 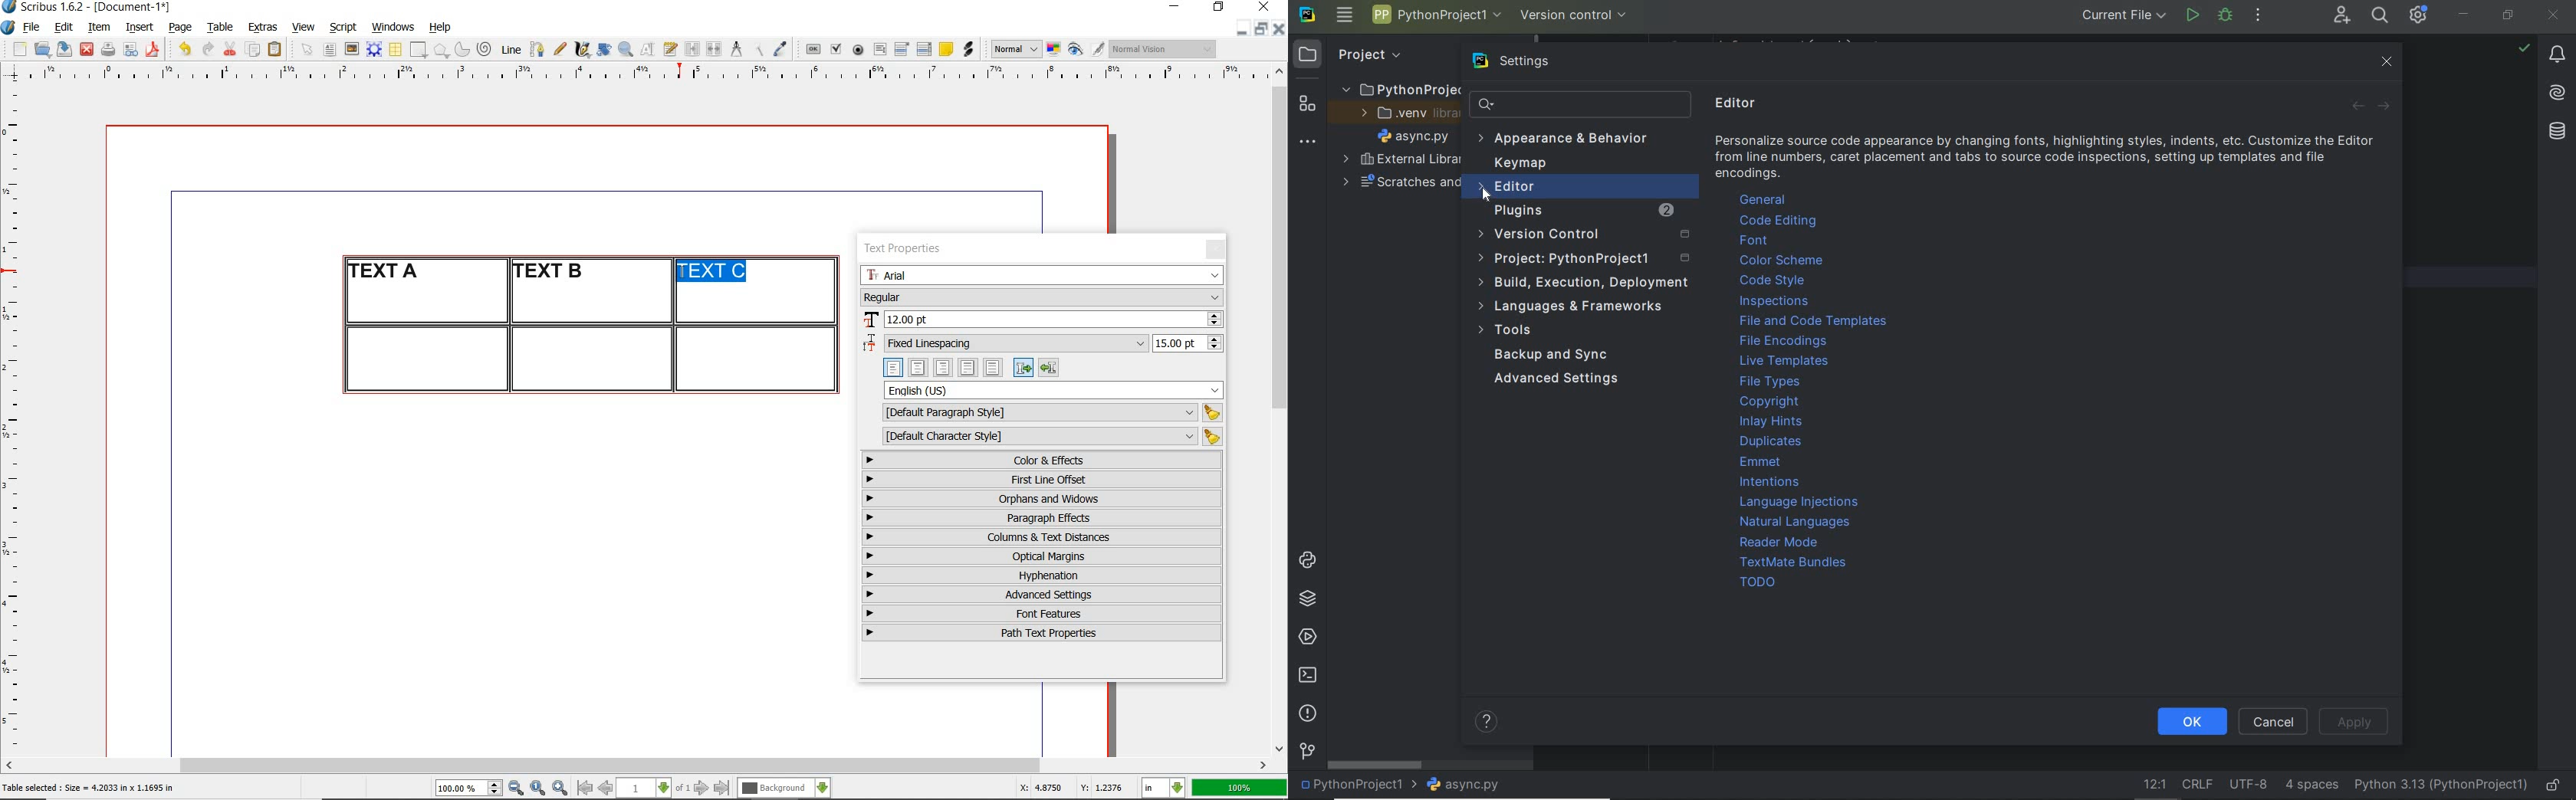 What do you see at coordinates (1049, 413) in the screenshot?
I see `default paragraph style` at bounding box center [1049, 413].